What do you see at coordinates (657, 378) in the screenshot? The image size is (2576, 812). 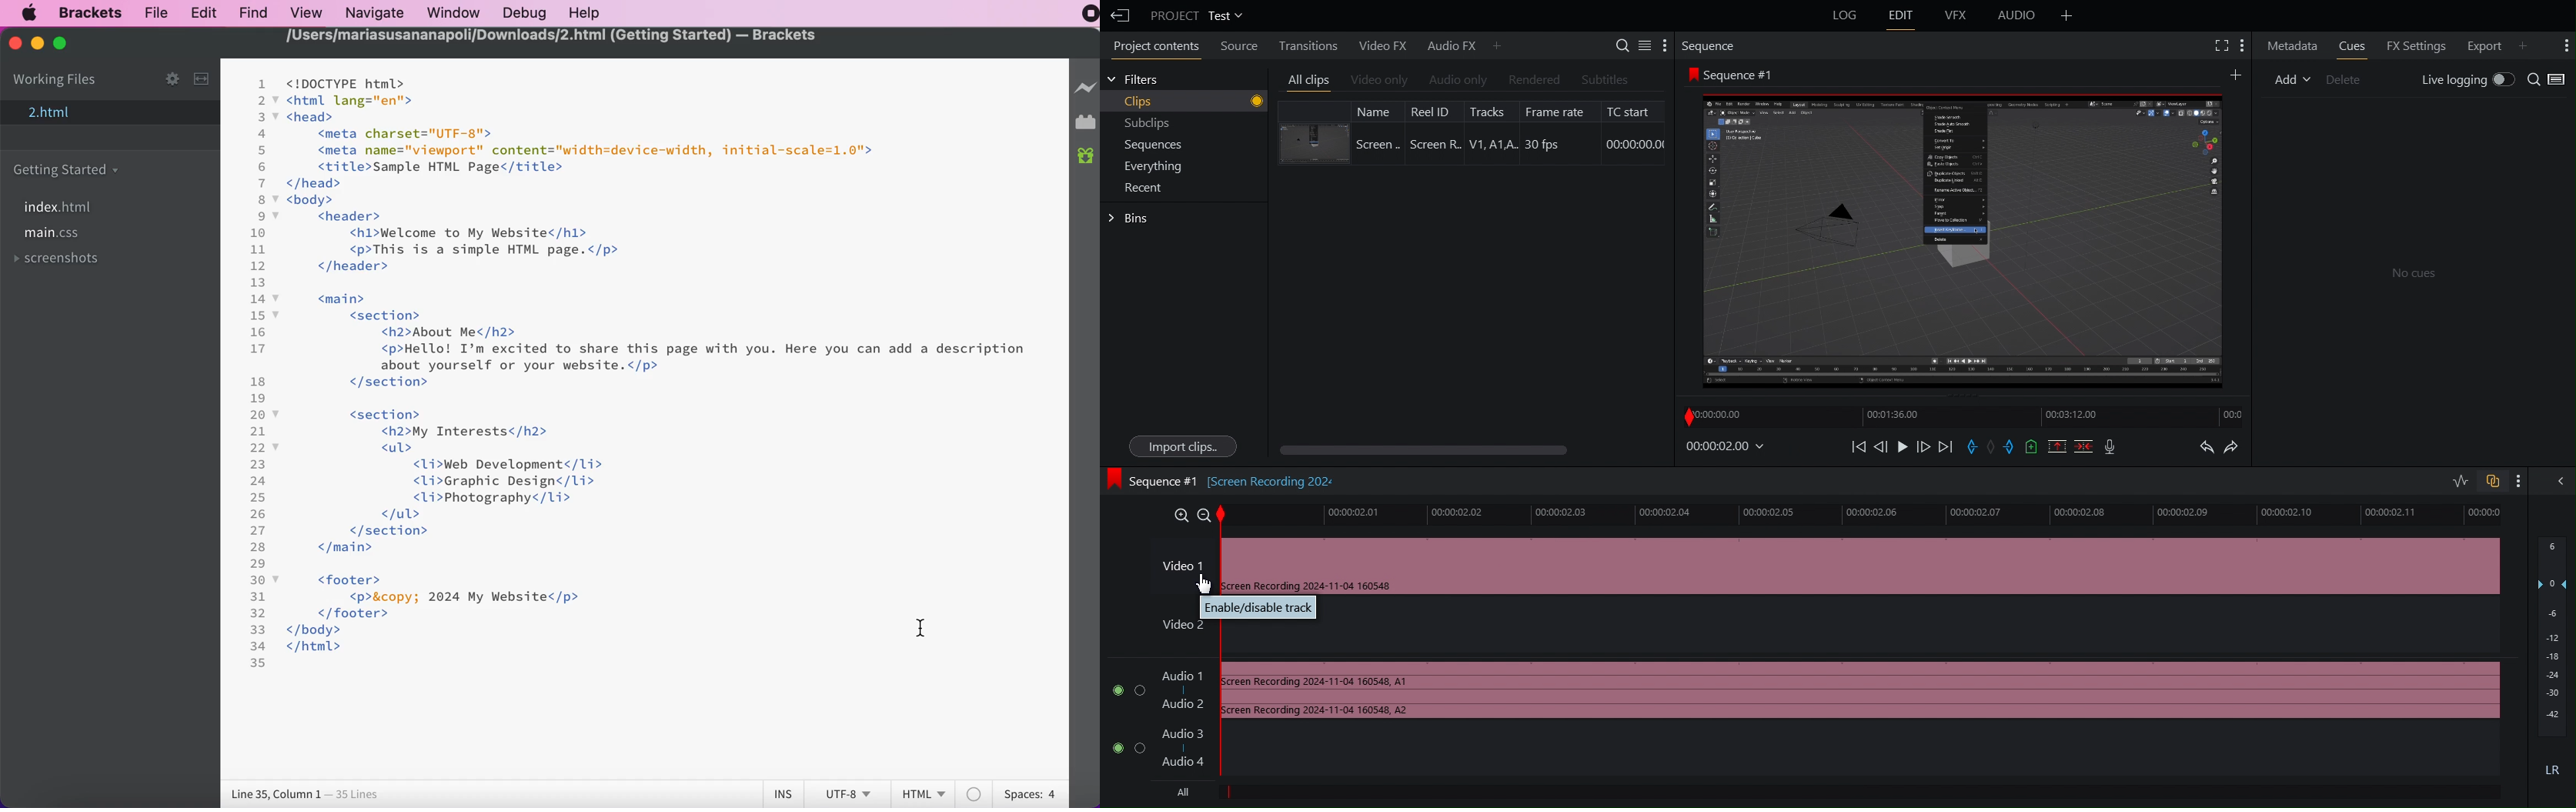 I see `<! DOCTYPE html> <html lang="en"> <head> ‹meta charset="UTF-8"> ‹meta name="viewport" content="width=device-width, initial-scale=1.0"› ‹title>Sample HTML Page</title> </head> < body> ‹header> <h1>Welcome. to My Website</h1> ‹p>This is a simple HTML page.</p> </header> ‹main> ‹section> <h2>About Me</h2> <p>Hello! I'm excited to share this page with you. Here you can add a description about yourself or your website.‹/p> </ section> ‹section> ‹ul> <h2>My Interests‹/h2> ‹ Li>Web Development</Li> ‹Li›Graphic Design‹/li> ‹Li>Photography</Li> </ section> </main> < footer› </footer› </body> </html>` at bounding box center [657, 378].